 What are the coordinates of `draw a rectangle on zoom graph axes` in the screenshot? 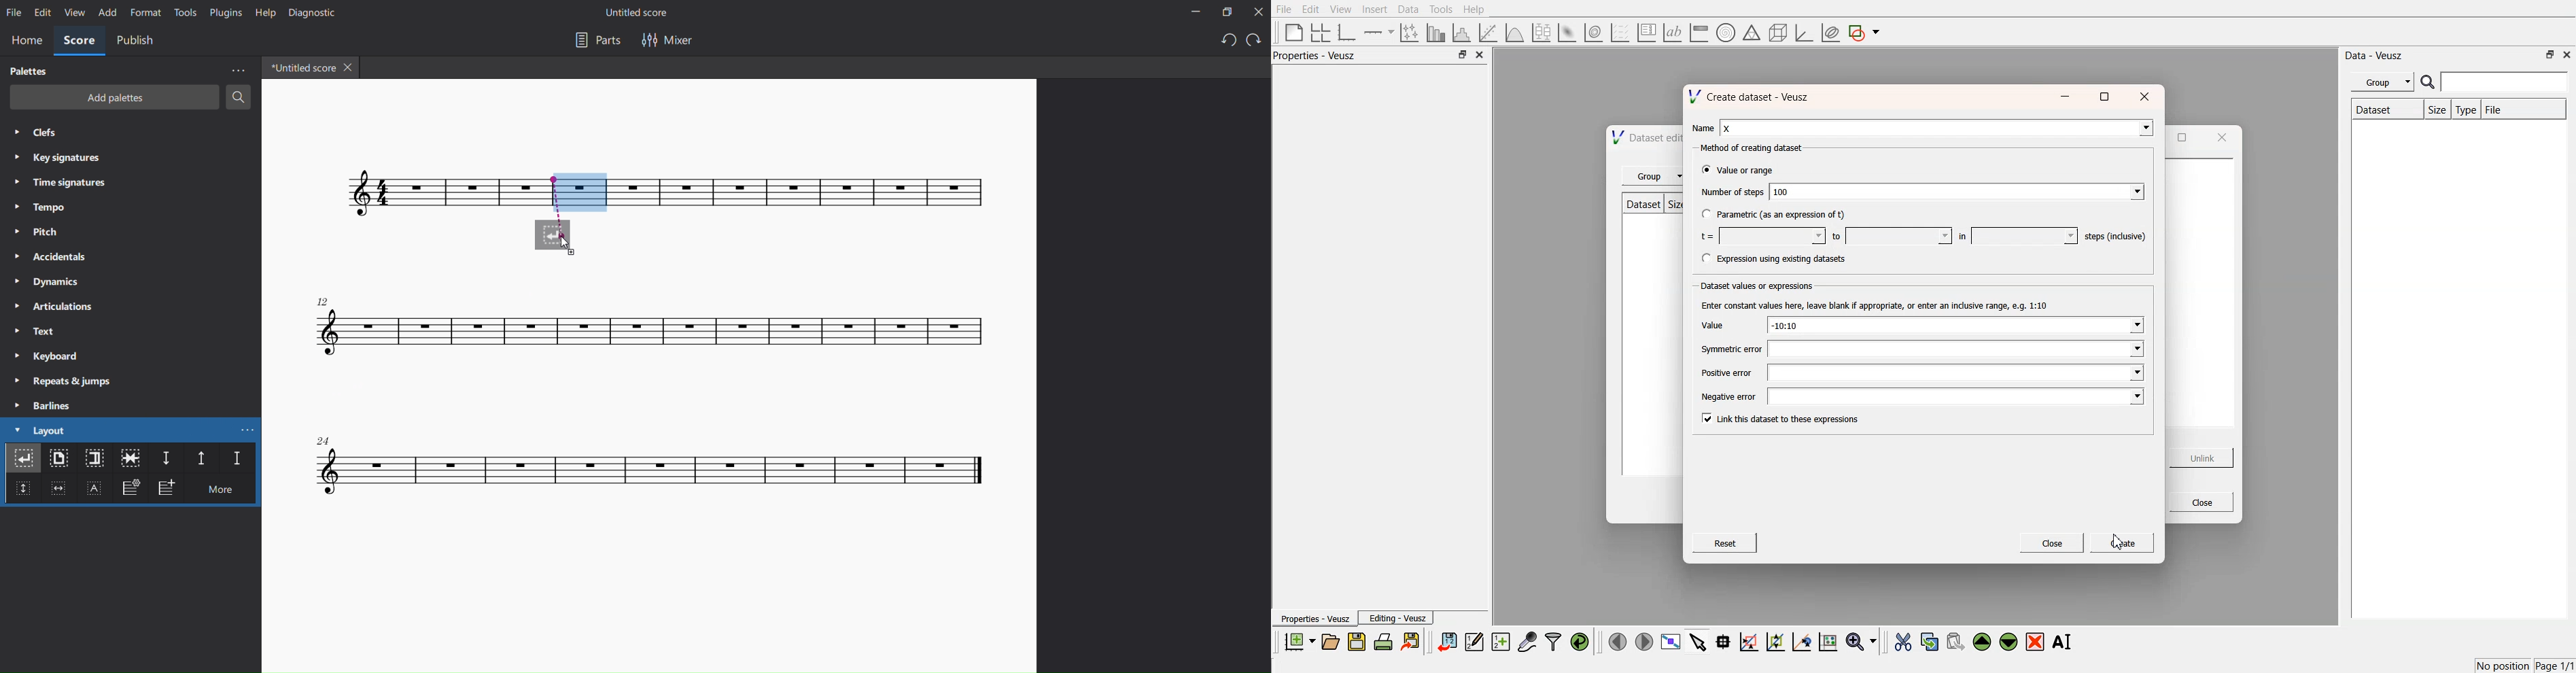 It's located at (1748, 640).